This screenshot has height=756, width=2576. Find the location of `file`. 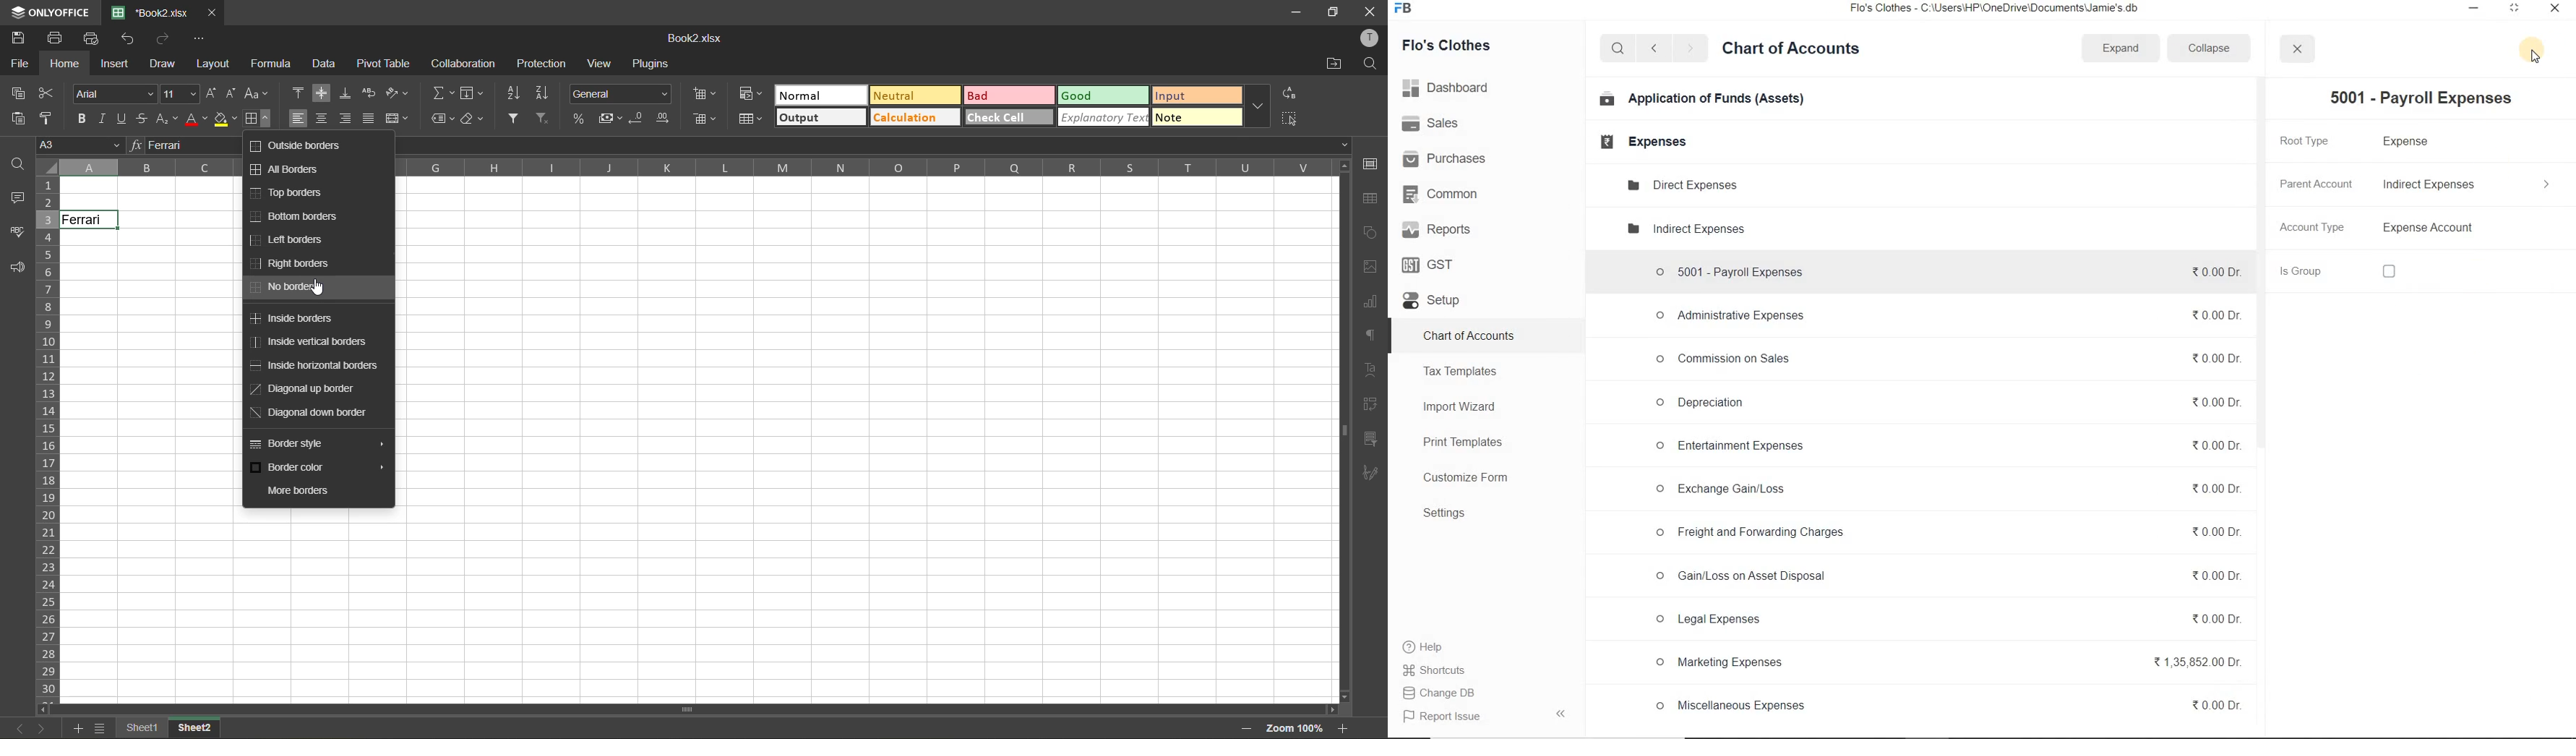

file is located at coordinates (19, 63).